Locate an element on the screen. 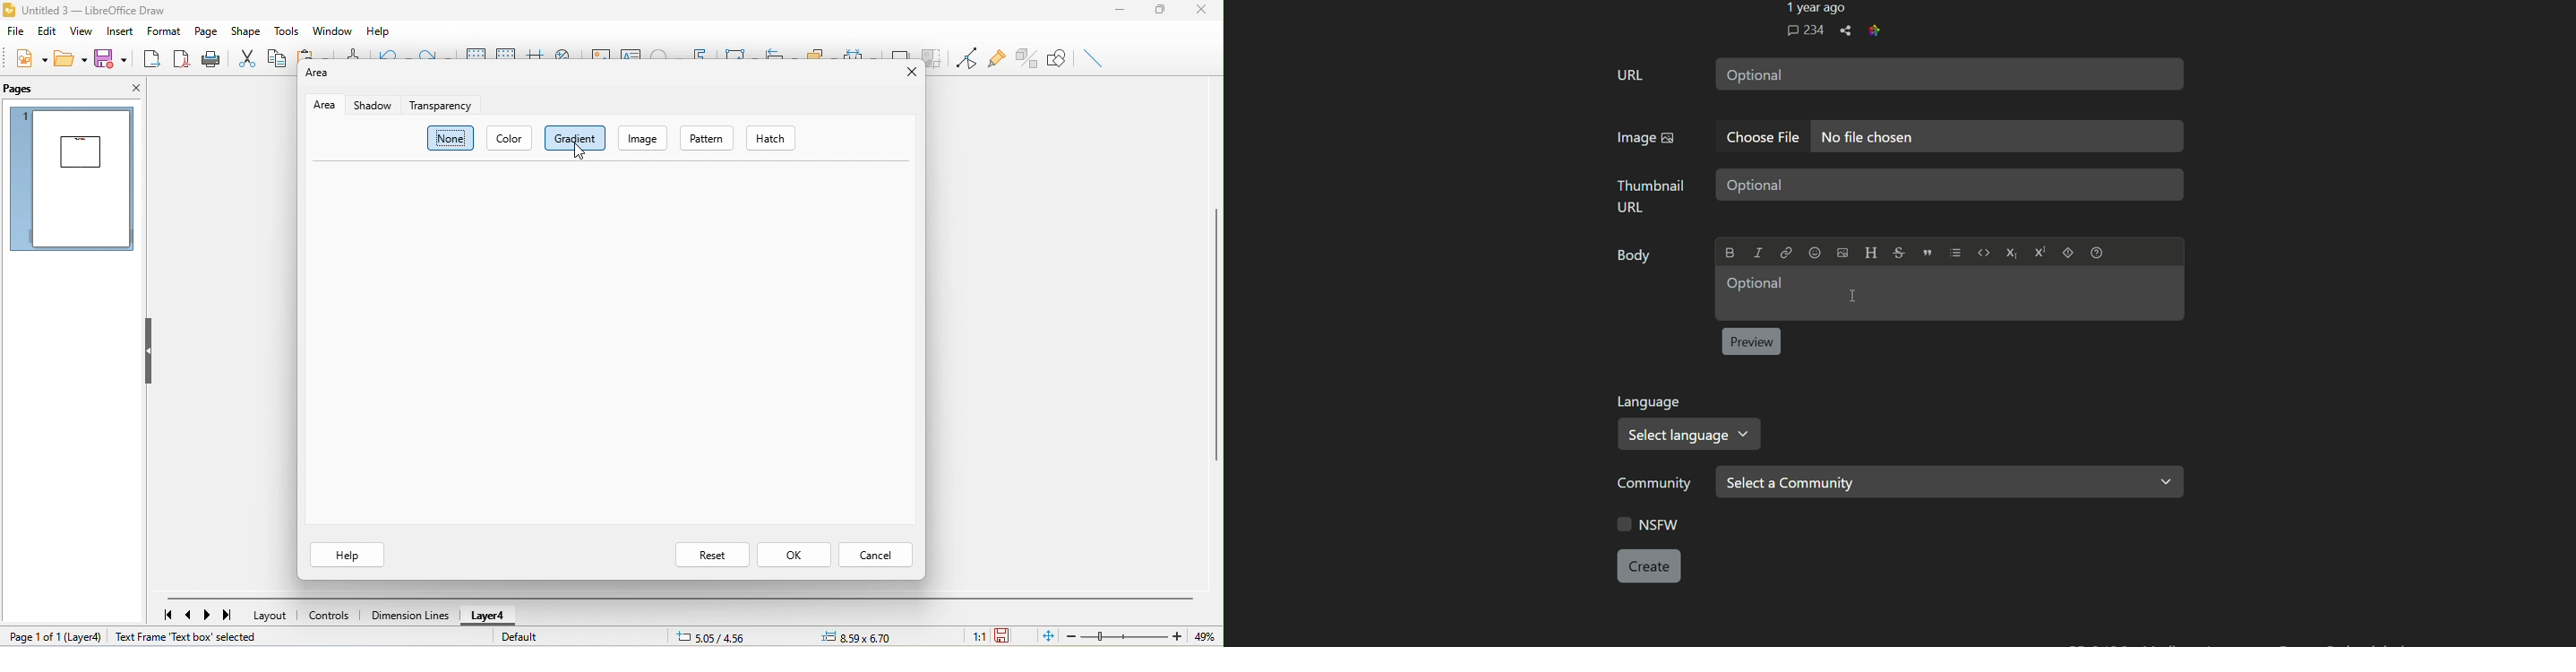  Strikethrough is located at coordinates (1898, 252).